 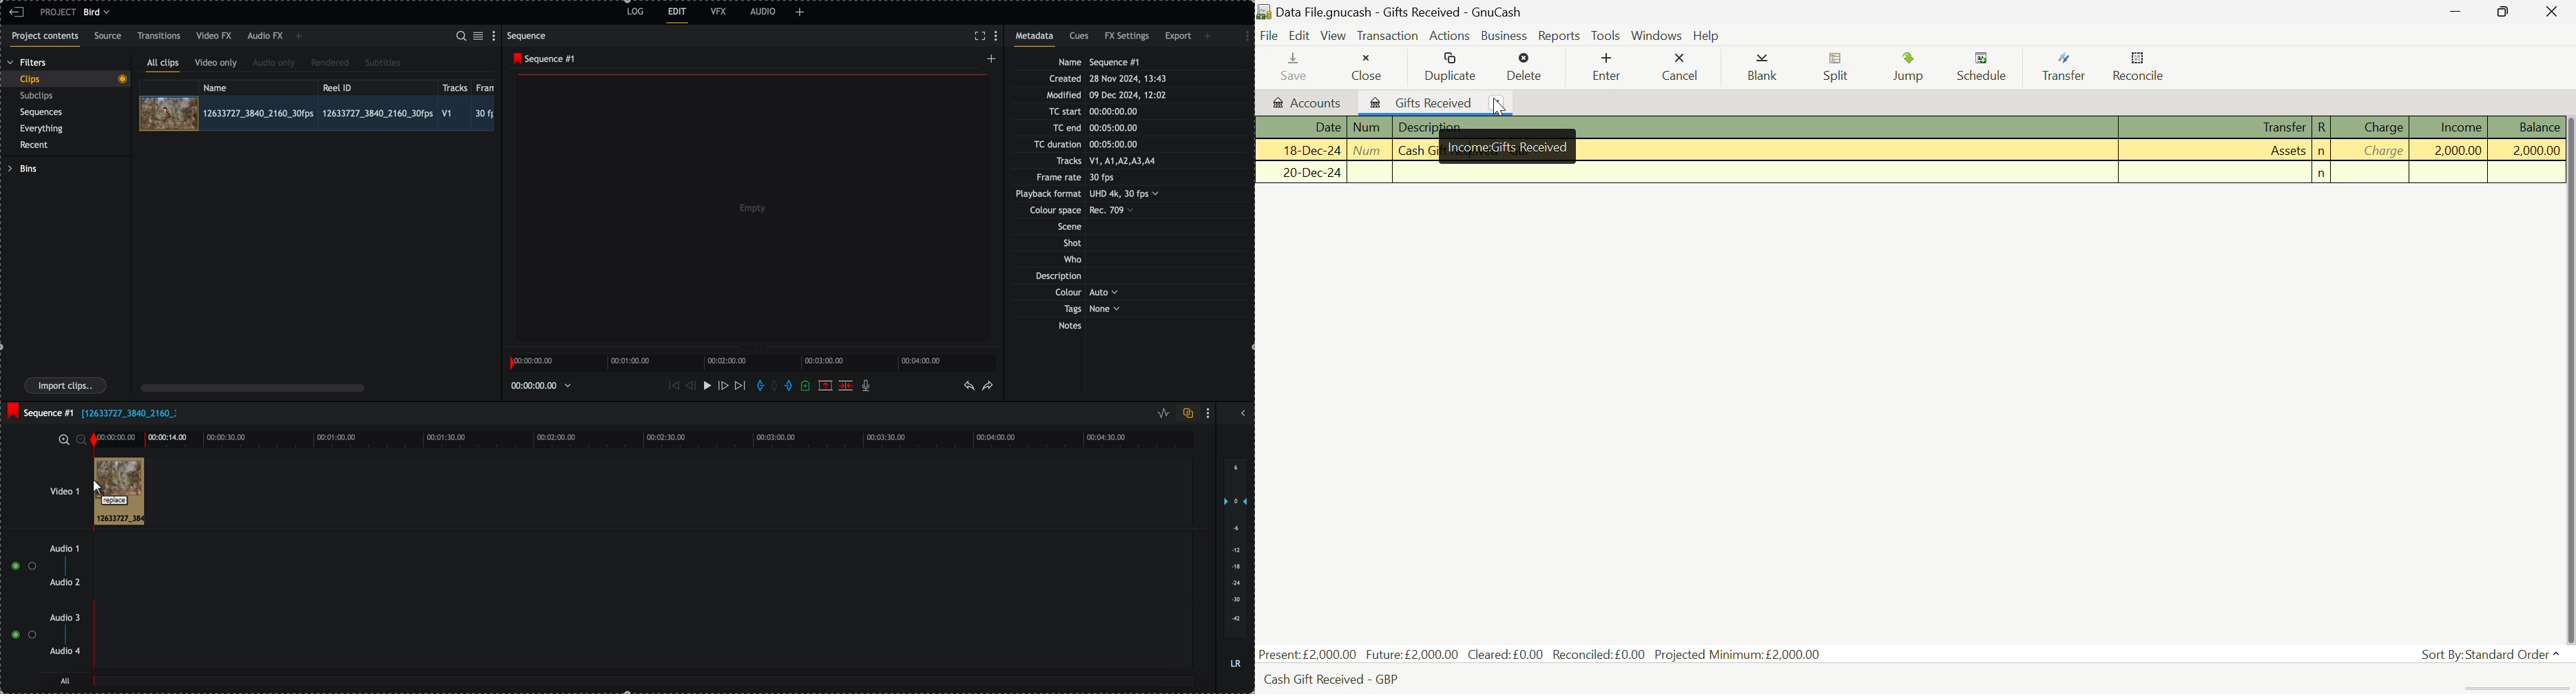 What do you see at coordinates (704, 386) in the screenshot?
I see `play` at bounding box center [704, 386].